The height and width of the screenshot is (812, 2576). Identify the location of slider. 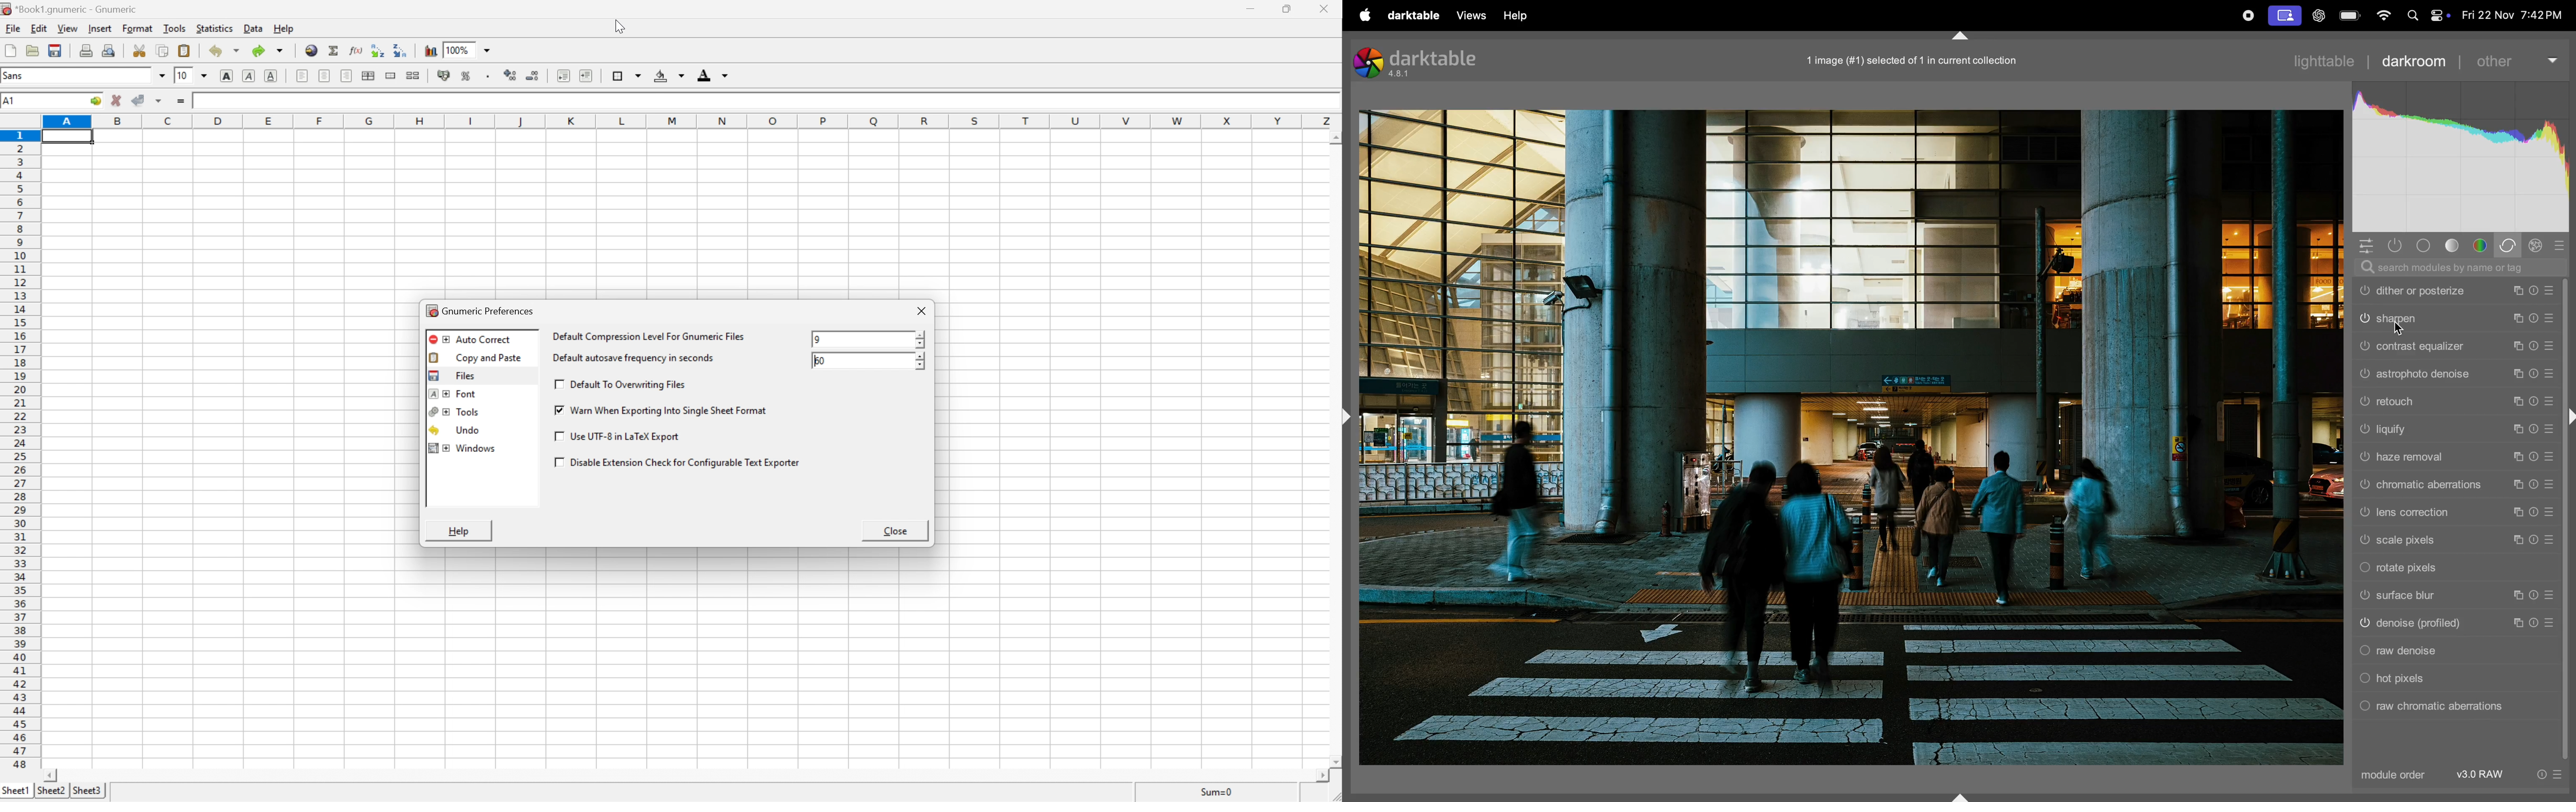
(922, 337).